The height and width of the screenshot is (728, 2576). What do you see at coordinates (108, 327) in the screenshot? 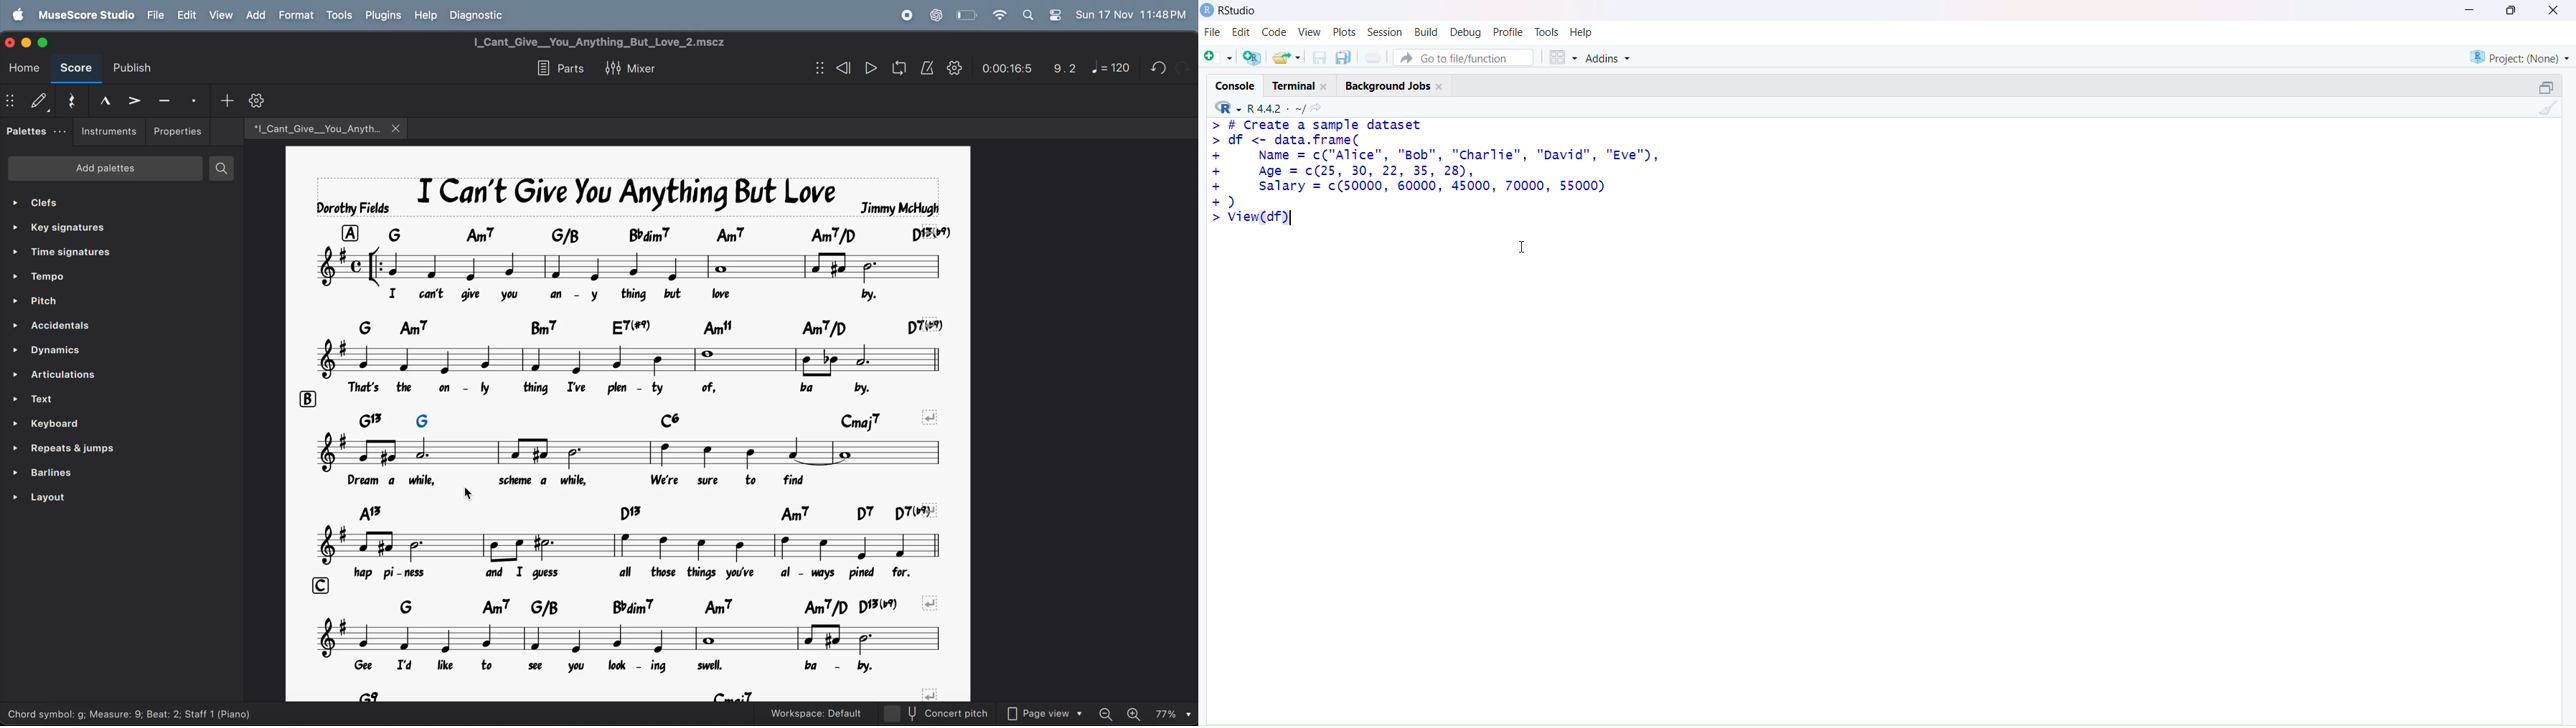
I see `accidentals` at bounding box center [108, 327].